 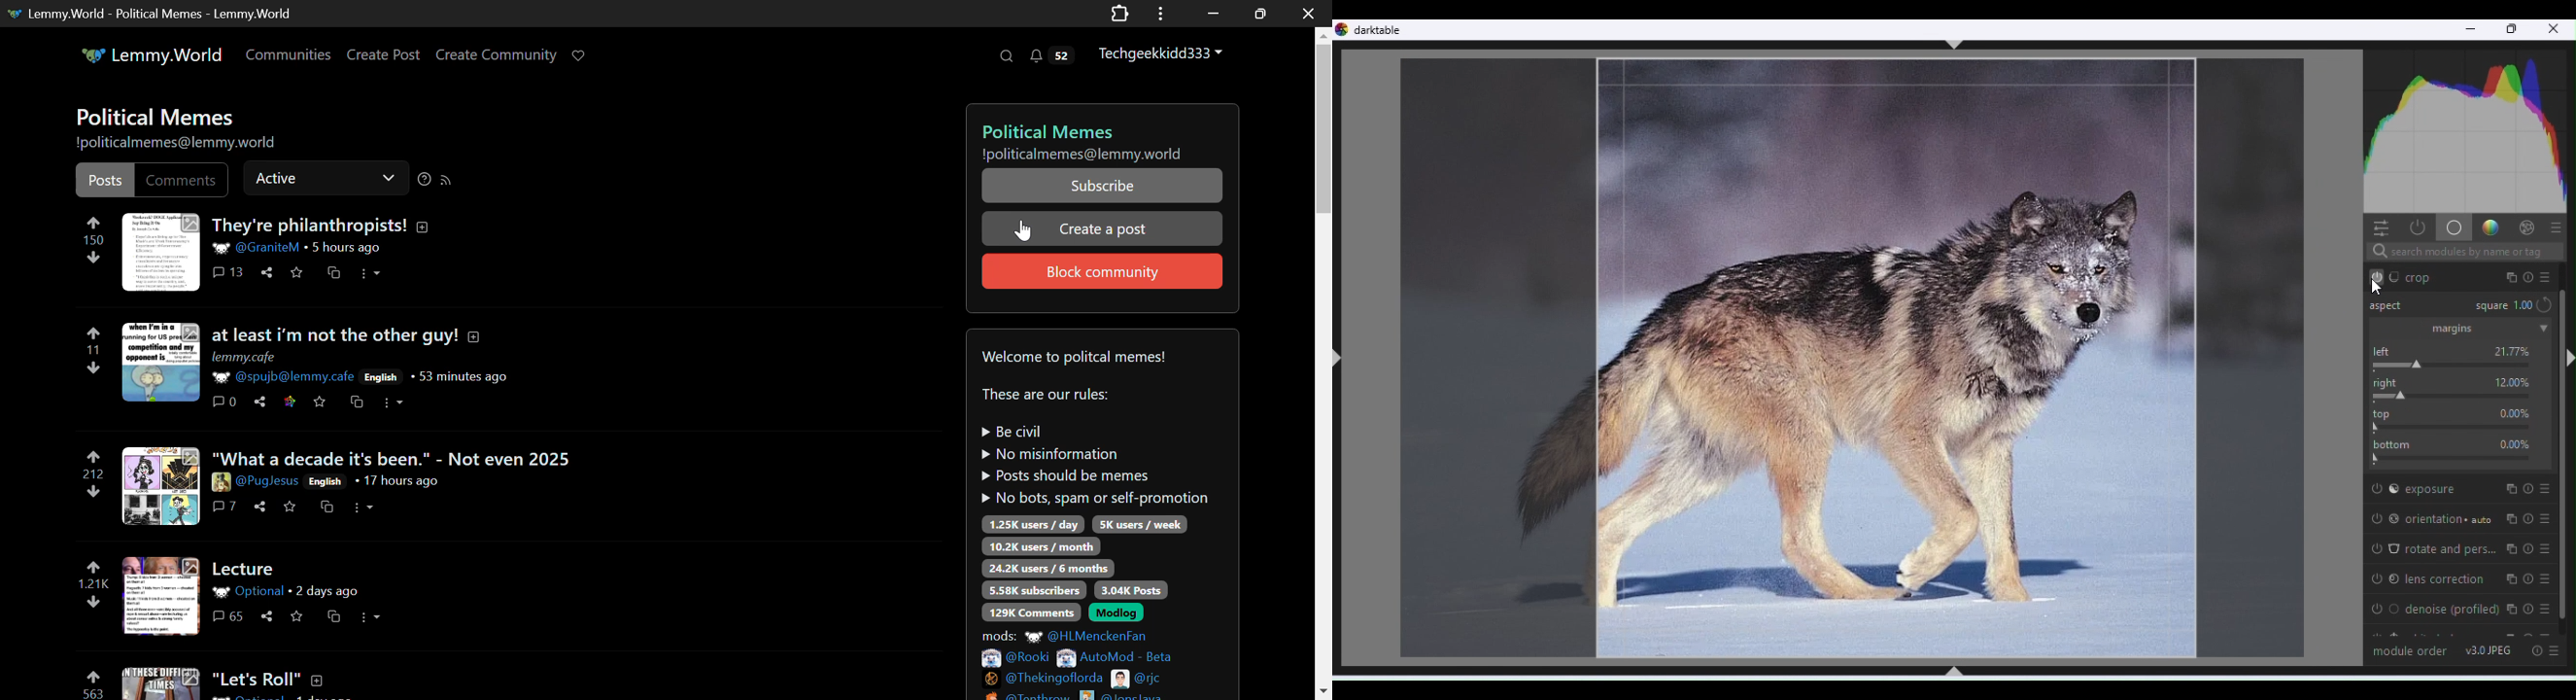 I want to click on Gradient, so click(x=2489, y=226).